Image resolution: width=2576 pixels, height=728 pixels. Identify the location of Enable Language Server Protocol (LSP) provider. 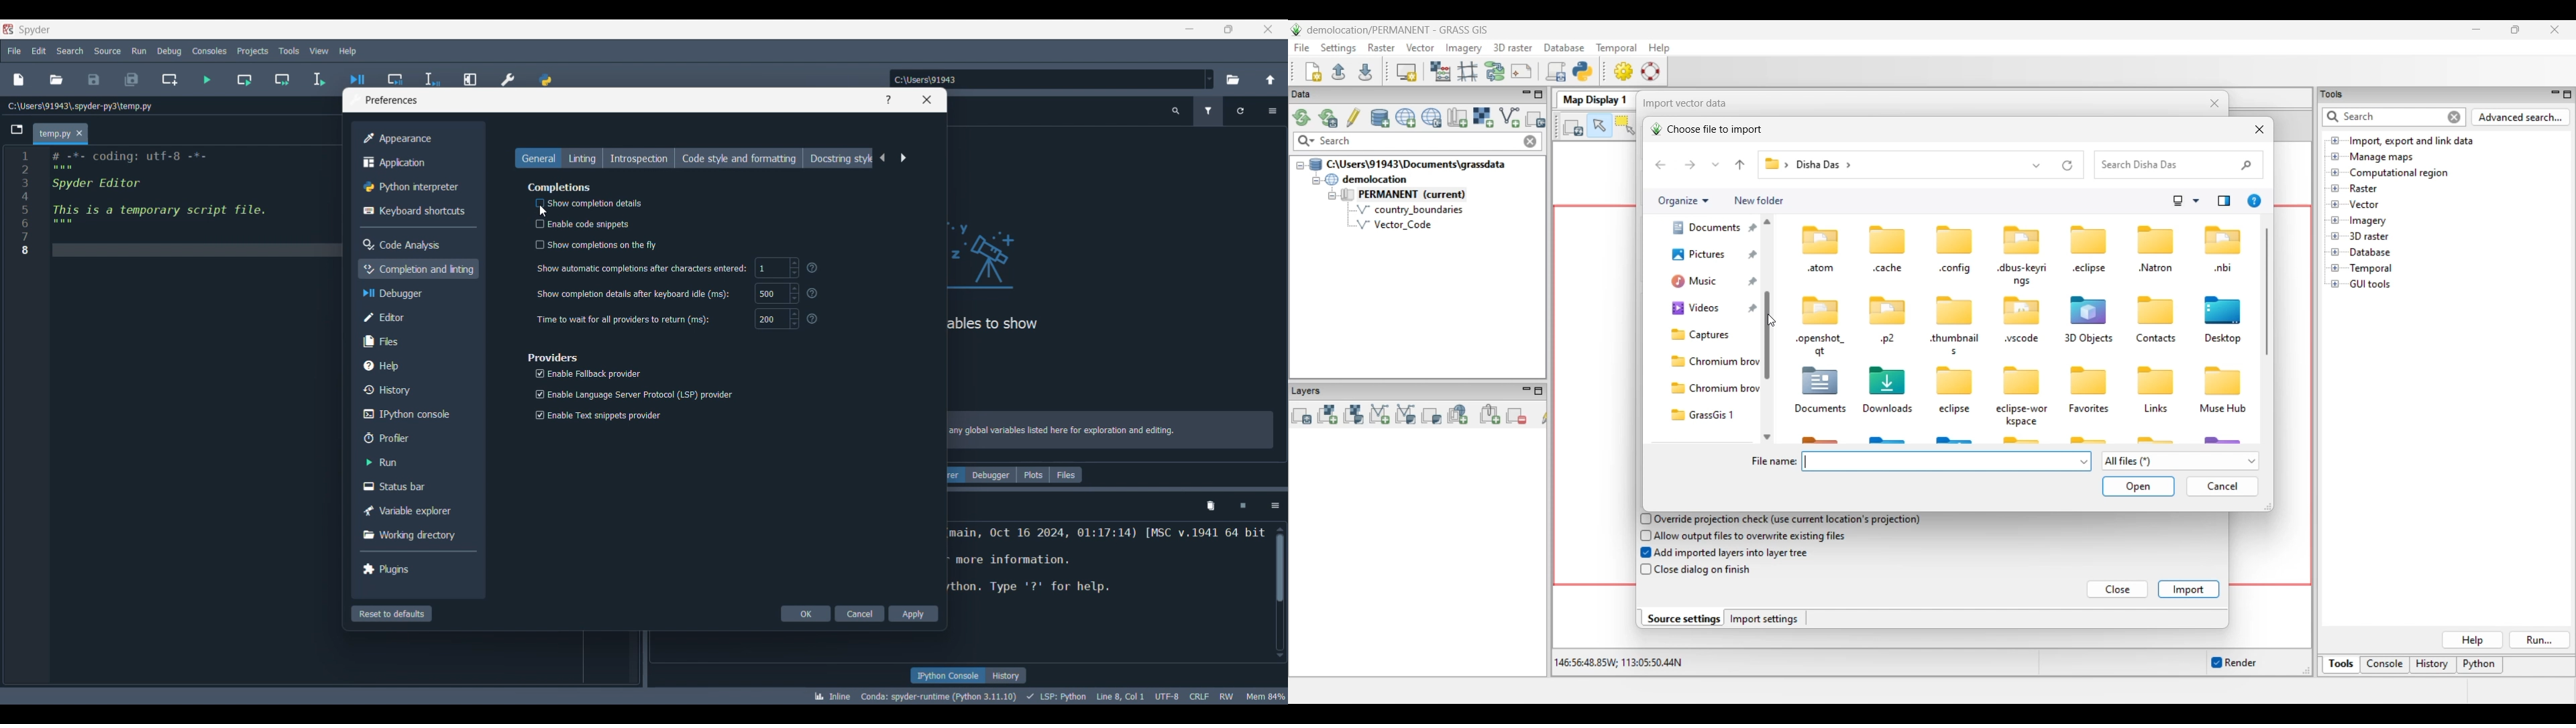
(631, 393).